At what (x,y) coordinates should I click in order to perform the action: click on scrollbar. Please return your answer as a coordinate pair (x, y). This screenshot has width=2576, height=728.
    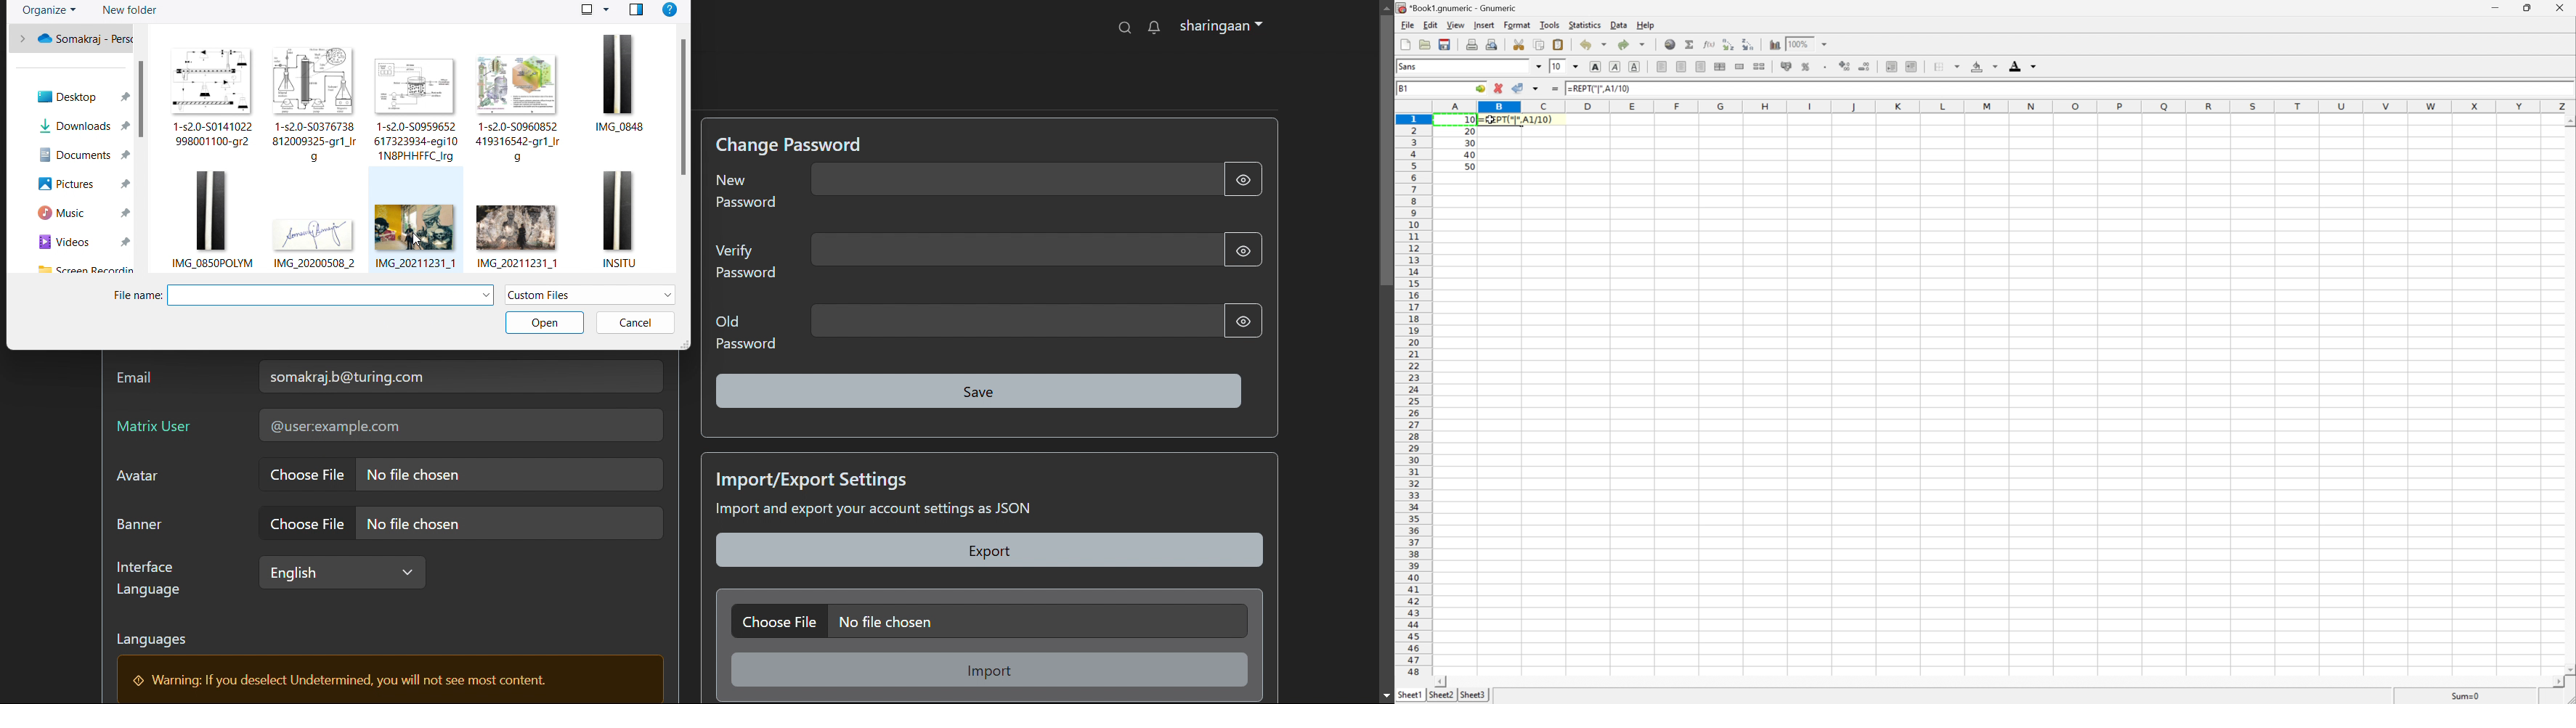
    Looking at the image, I should click on (682, 107).